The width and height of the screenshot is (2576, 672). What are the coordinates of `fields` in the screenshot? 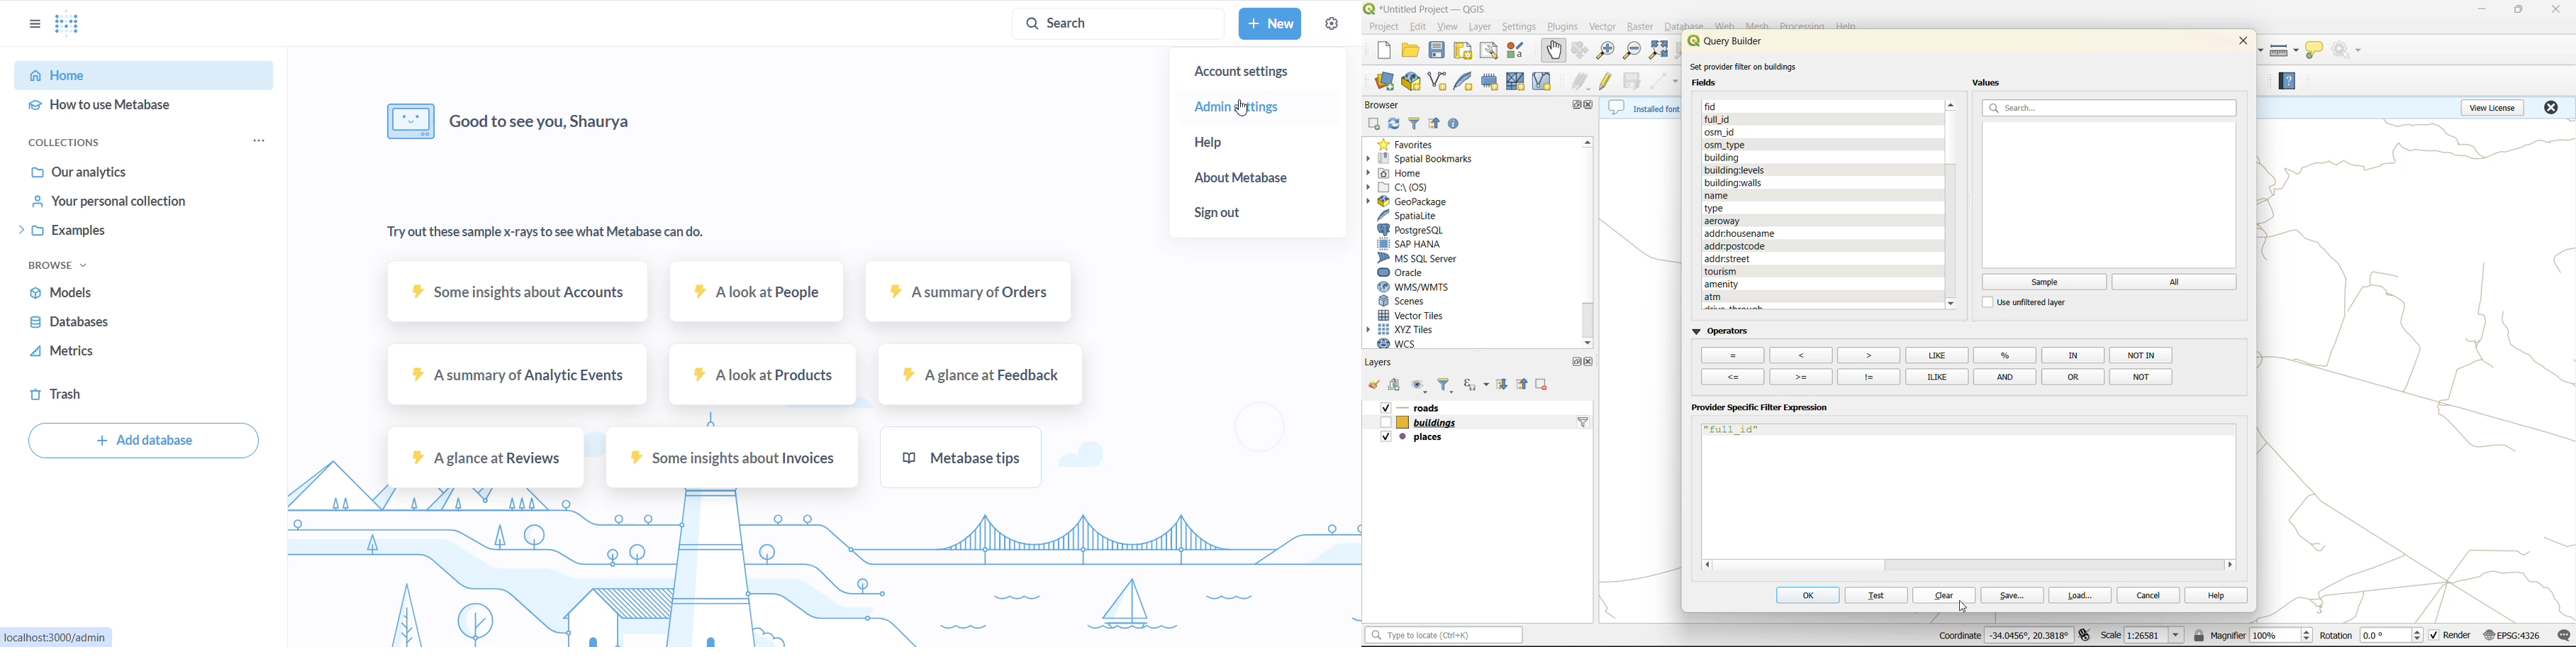 It's located at (1756, 272).